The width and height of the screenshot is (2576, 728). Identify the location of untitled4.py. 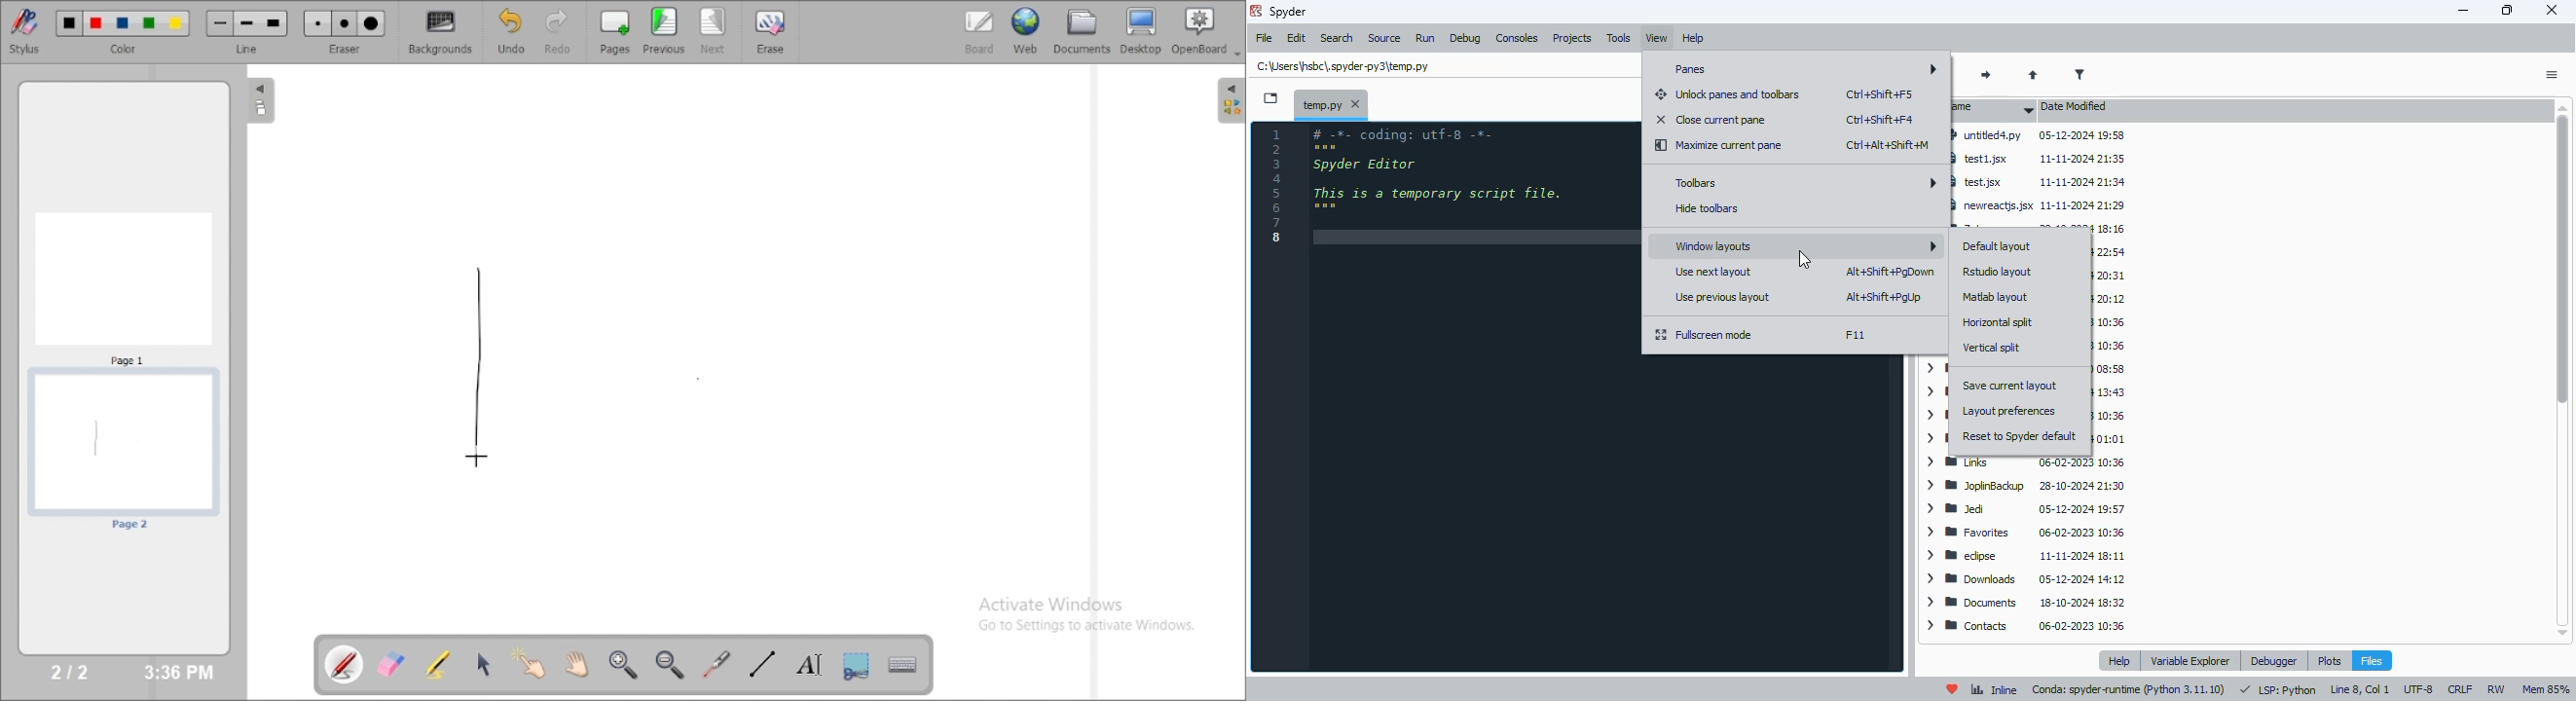
(2038, 135).